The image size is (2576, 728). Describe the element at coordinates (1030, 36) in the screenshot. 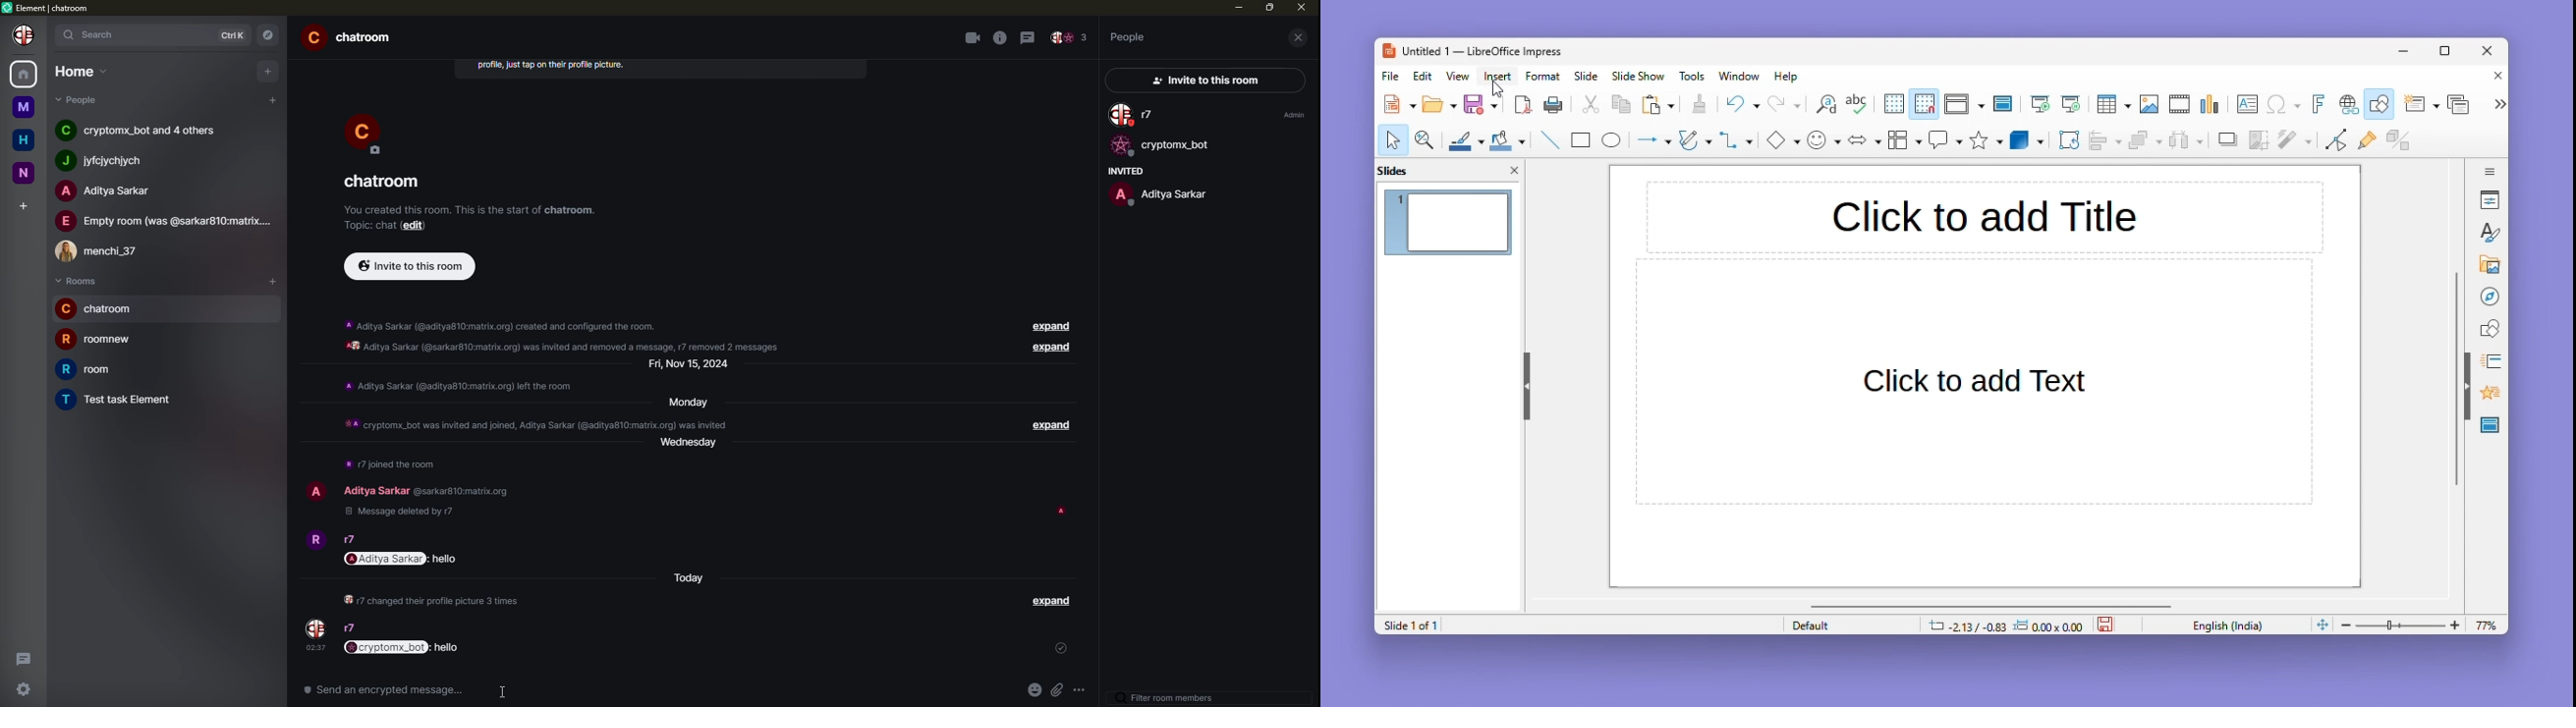

I see `threads` at that location.